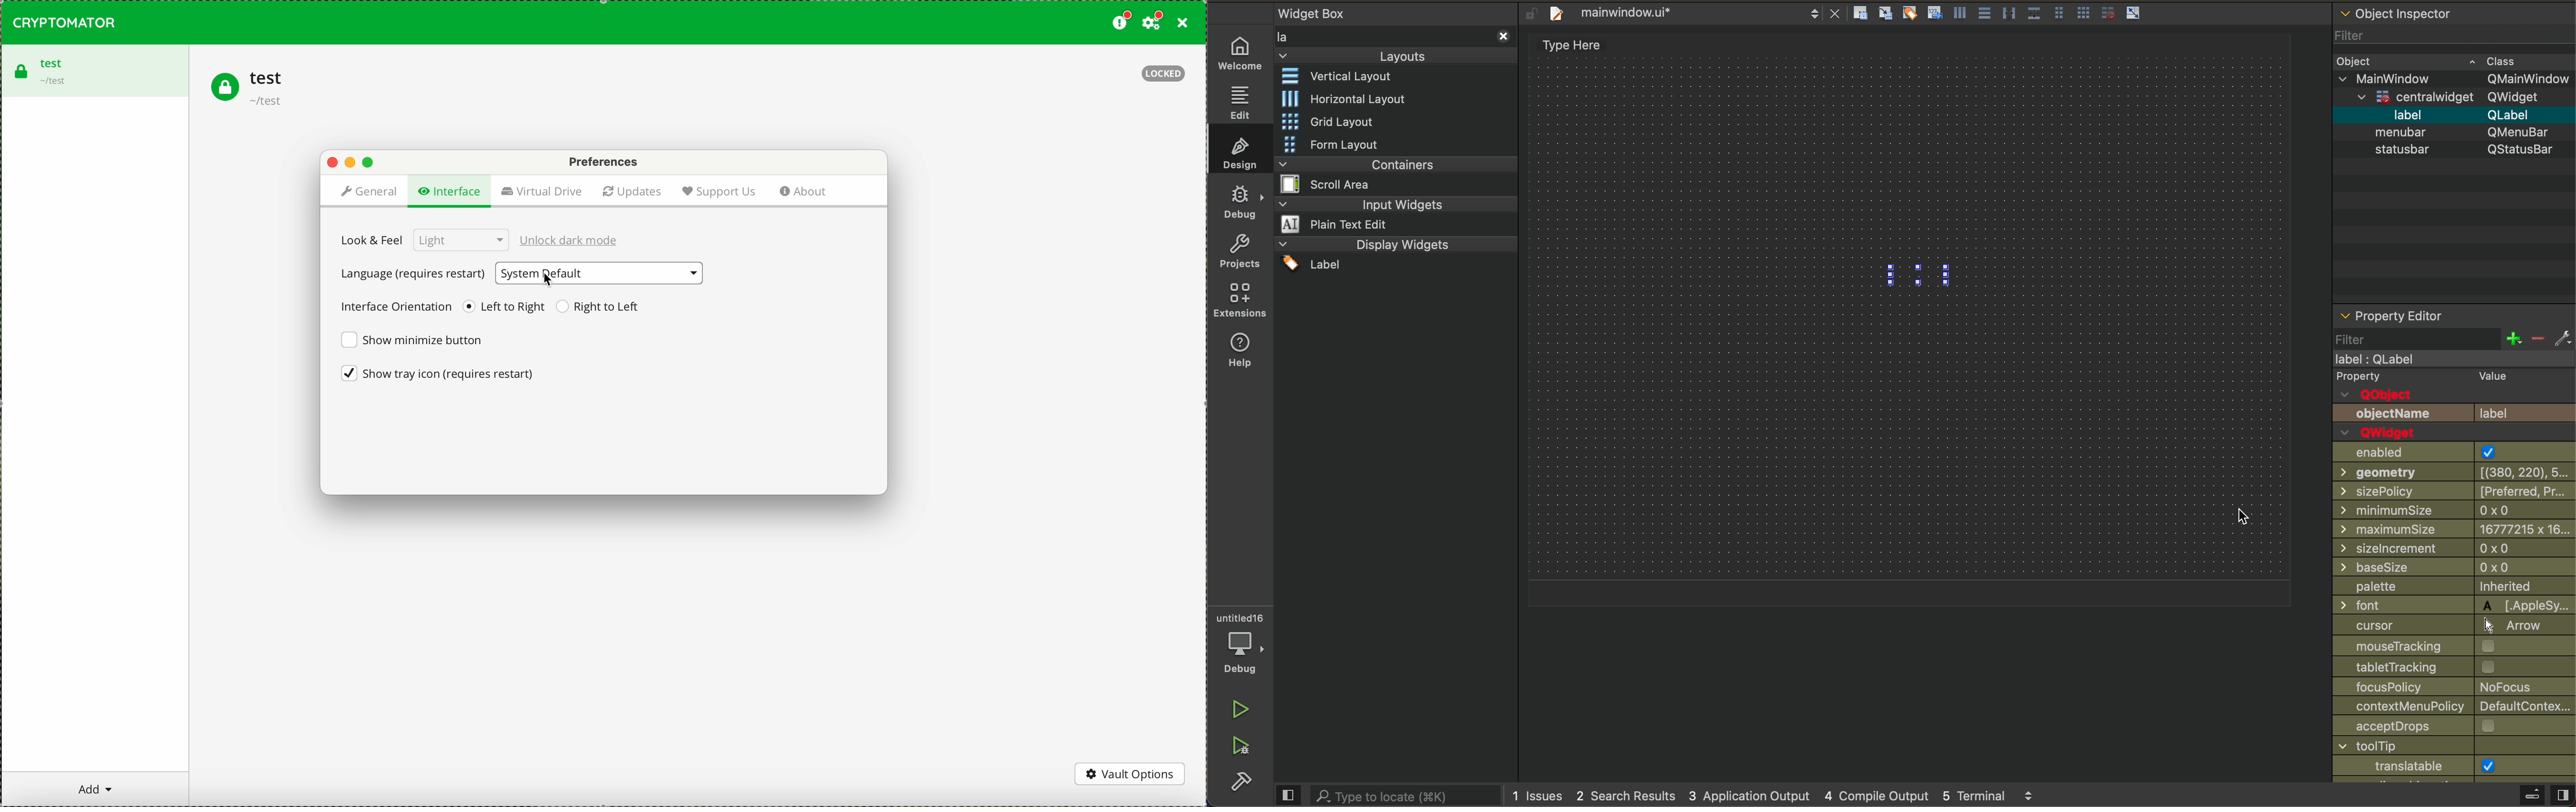  I want to click on , so click(2423, 667).